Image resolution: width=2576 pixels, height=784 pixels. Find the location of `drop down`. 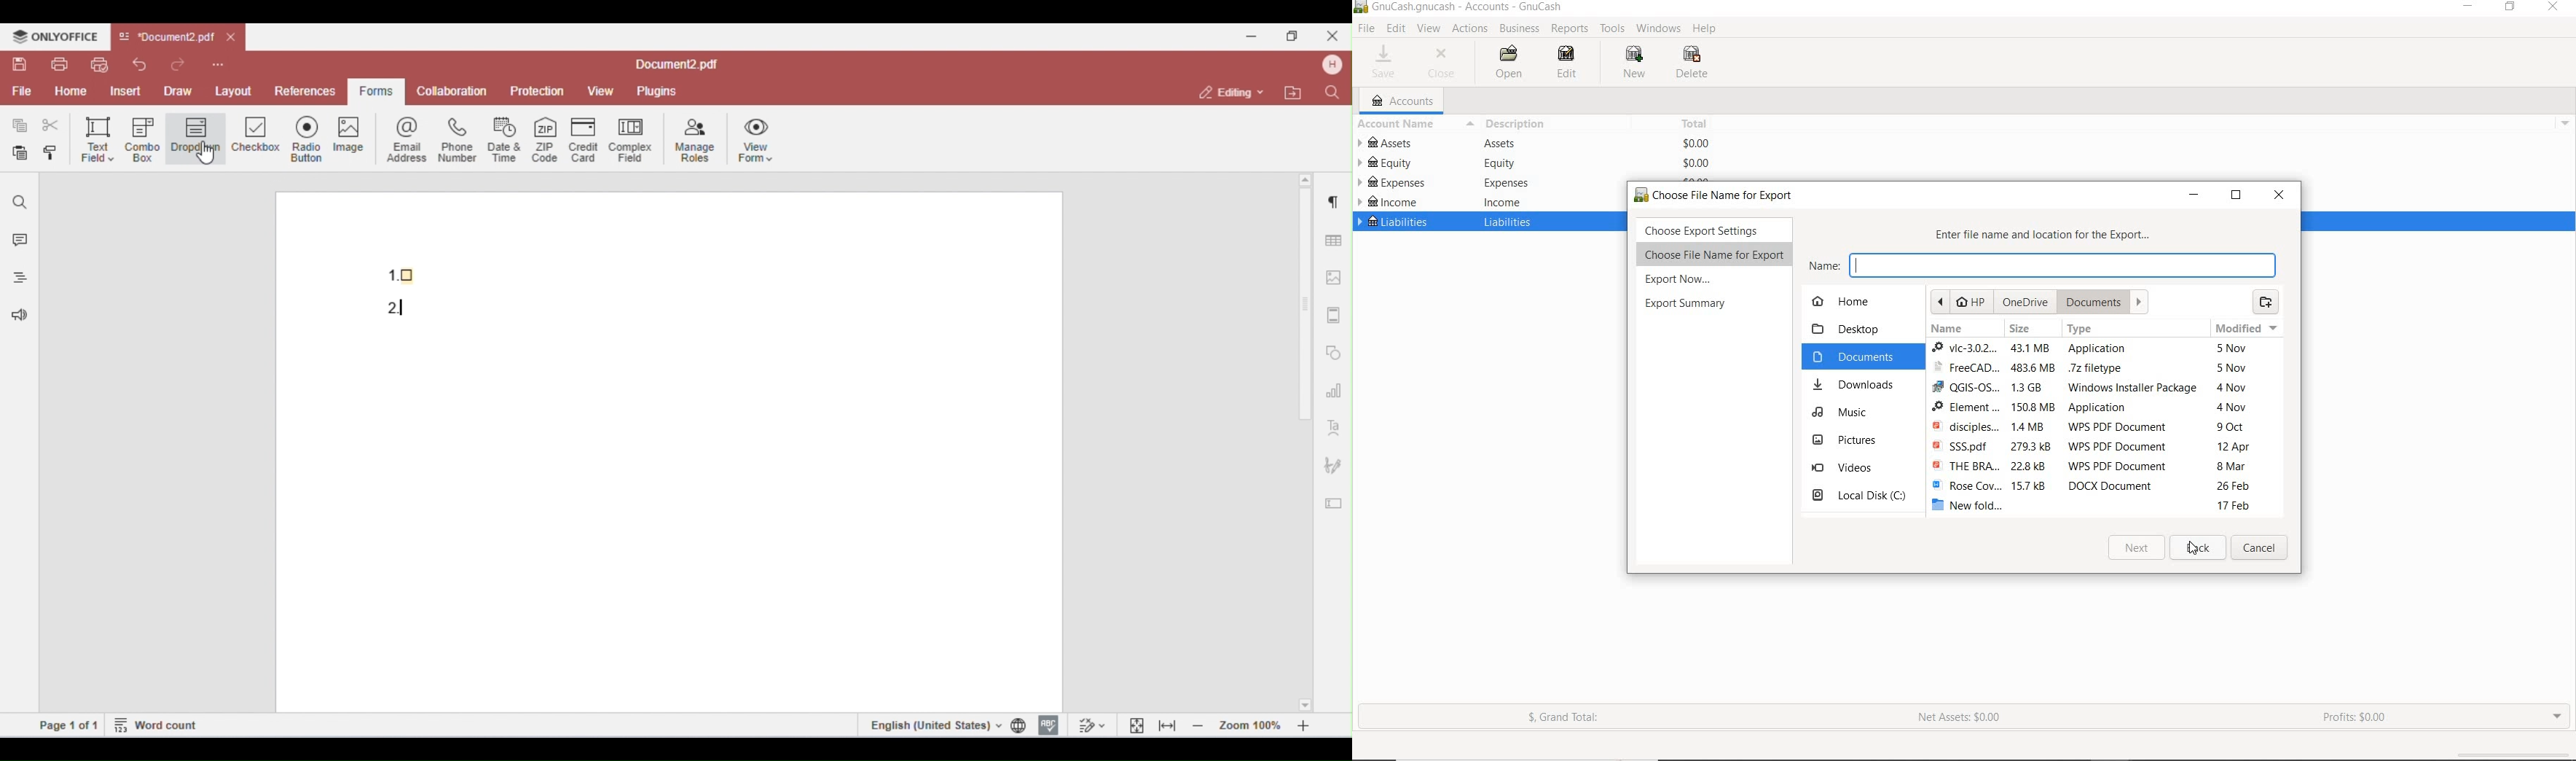

drop down is located at coordinates (2567, 122).